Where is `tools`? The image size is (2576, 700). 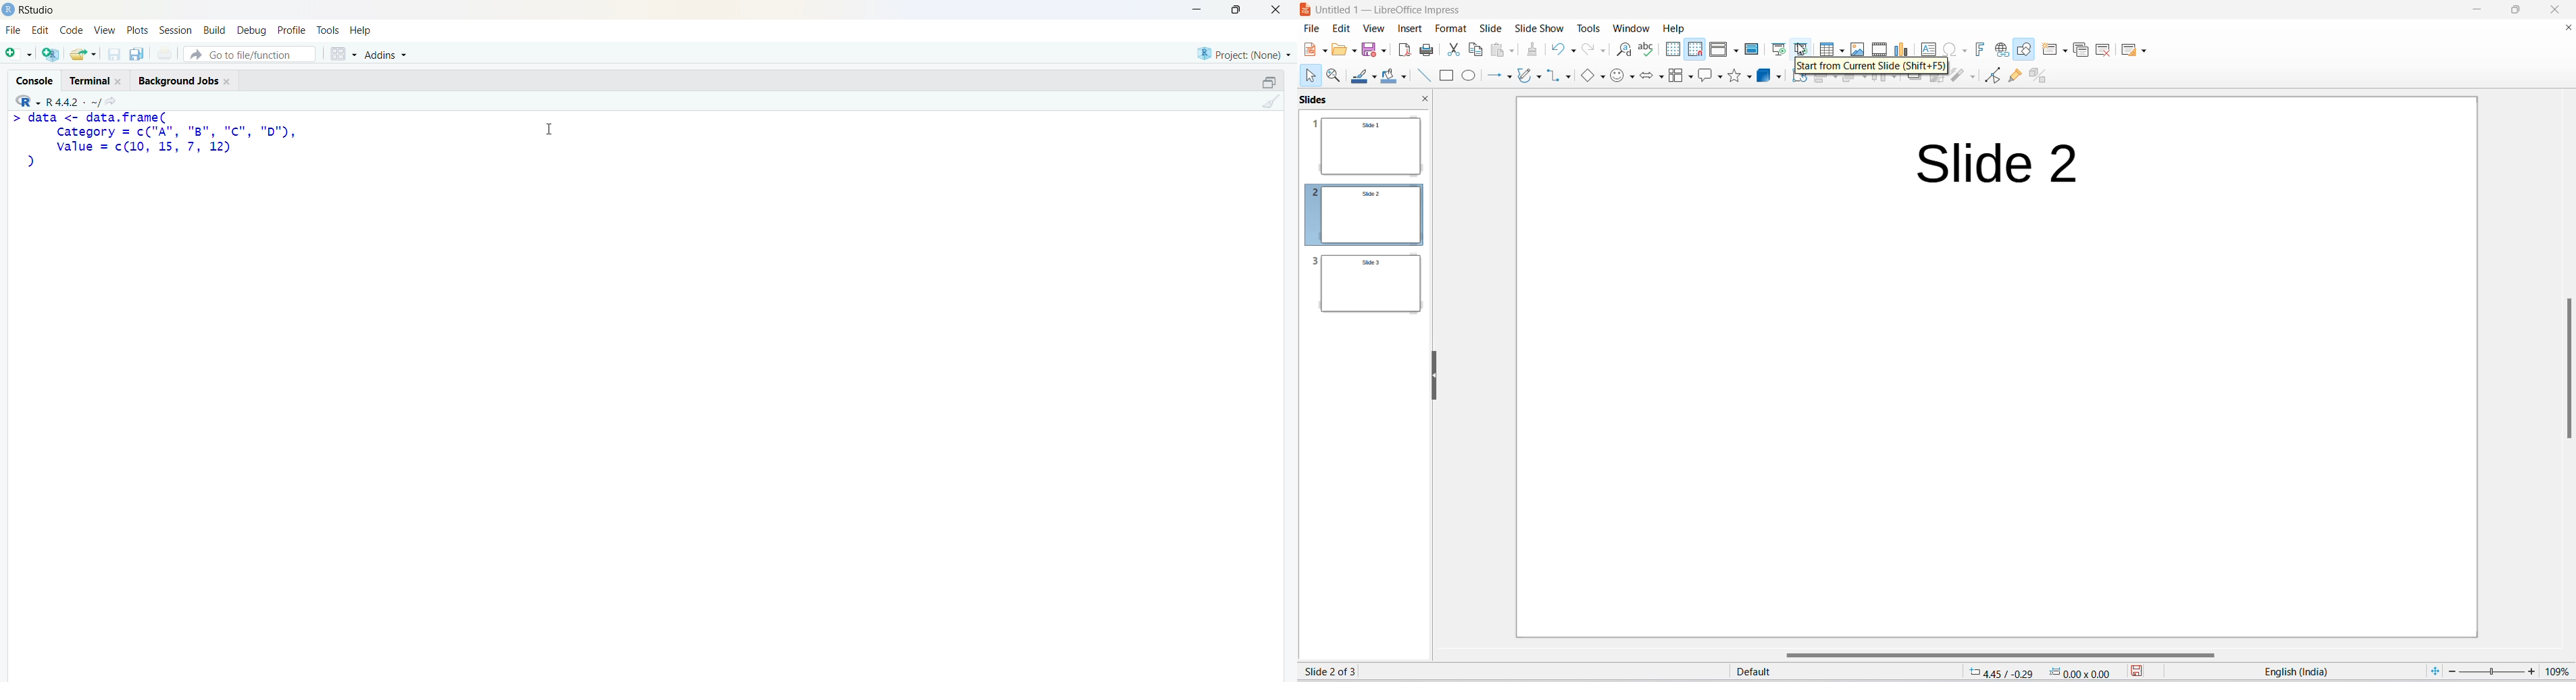 tools is located at coordinates (329, 30).